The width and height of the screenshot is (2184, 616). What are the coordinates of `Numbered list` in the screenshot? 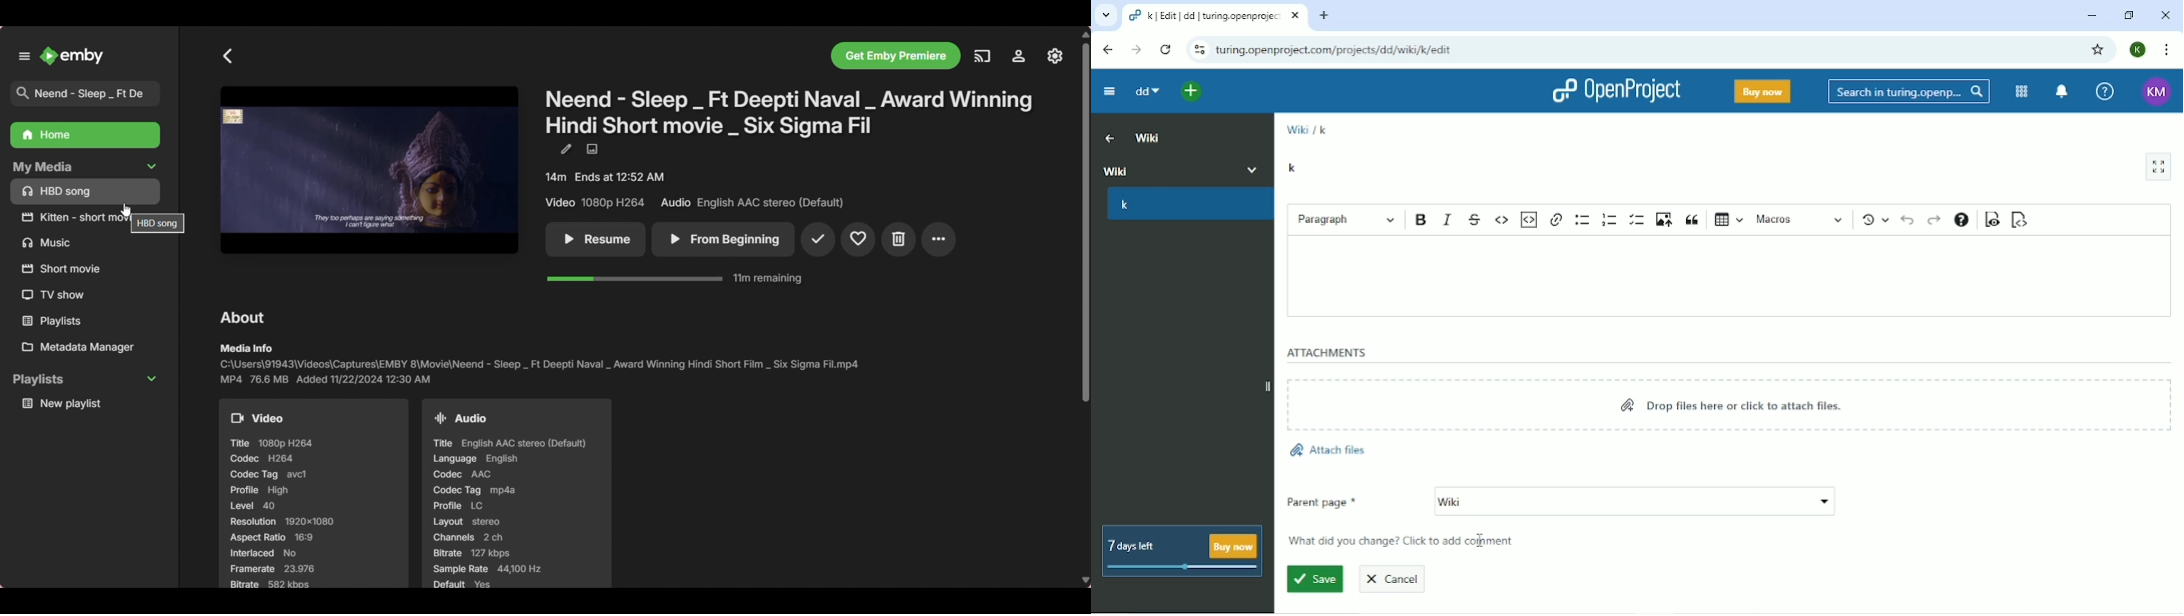 It's located at (1610, 219).